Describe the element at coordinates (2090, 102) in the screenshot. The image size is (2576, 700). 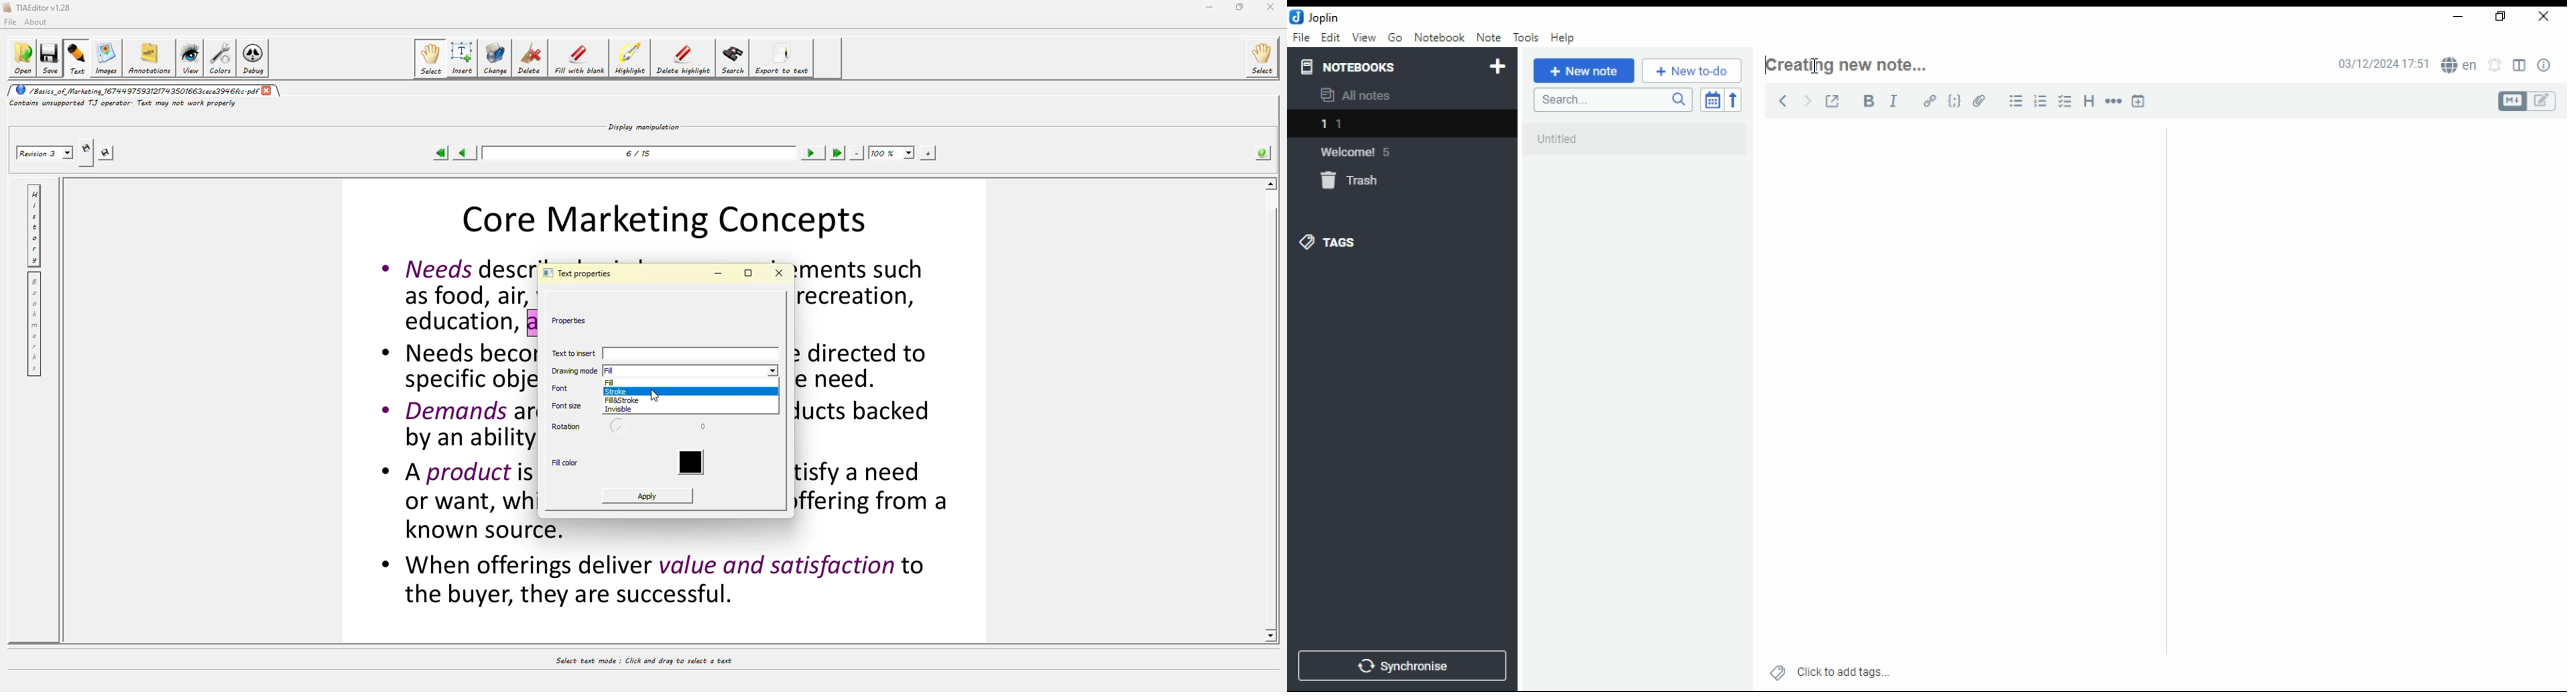
I see `heading` at that location.